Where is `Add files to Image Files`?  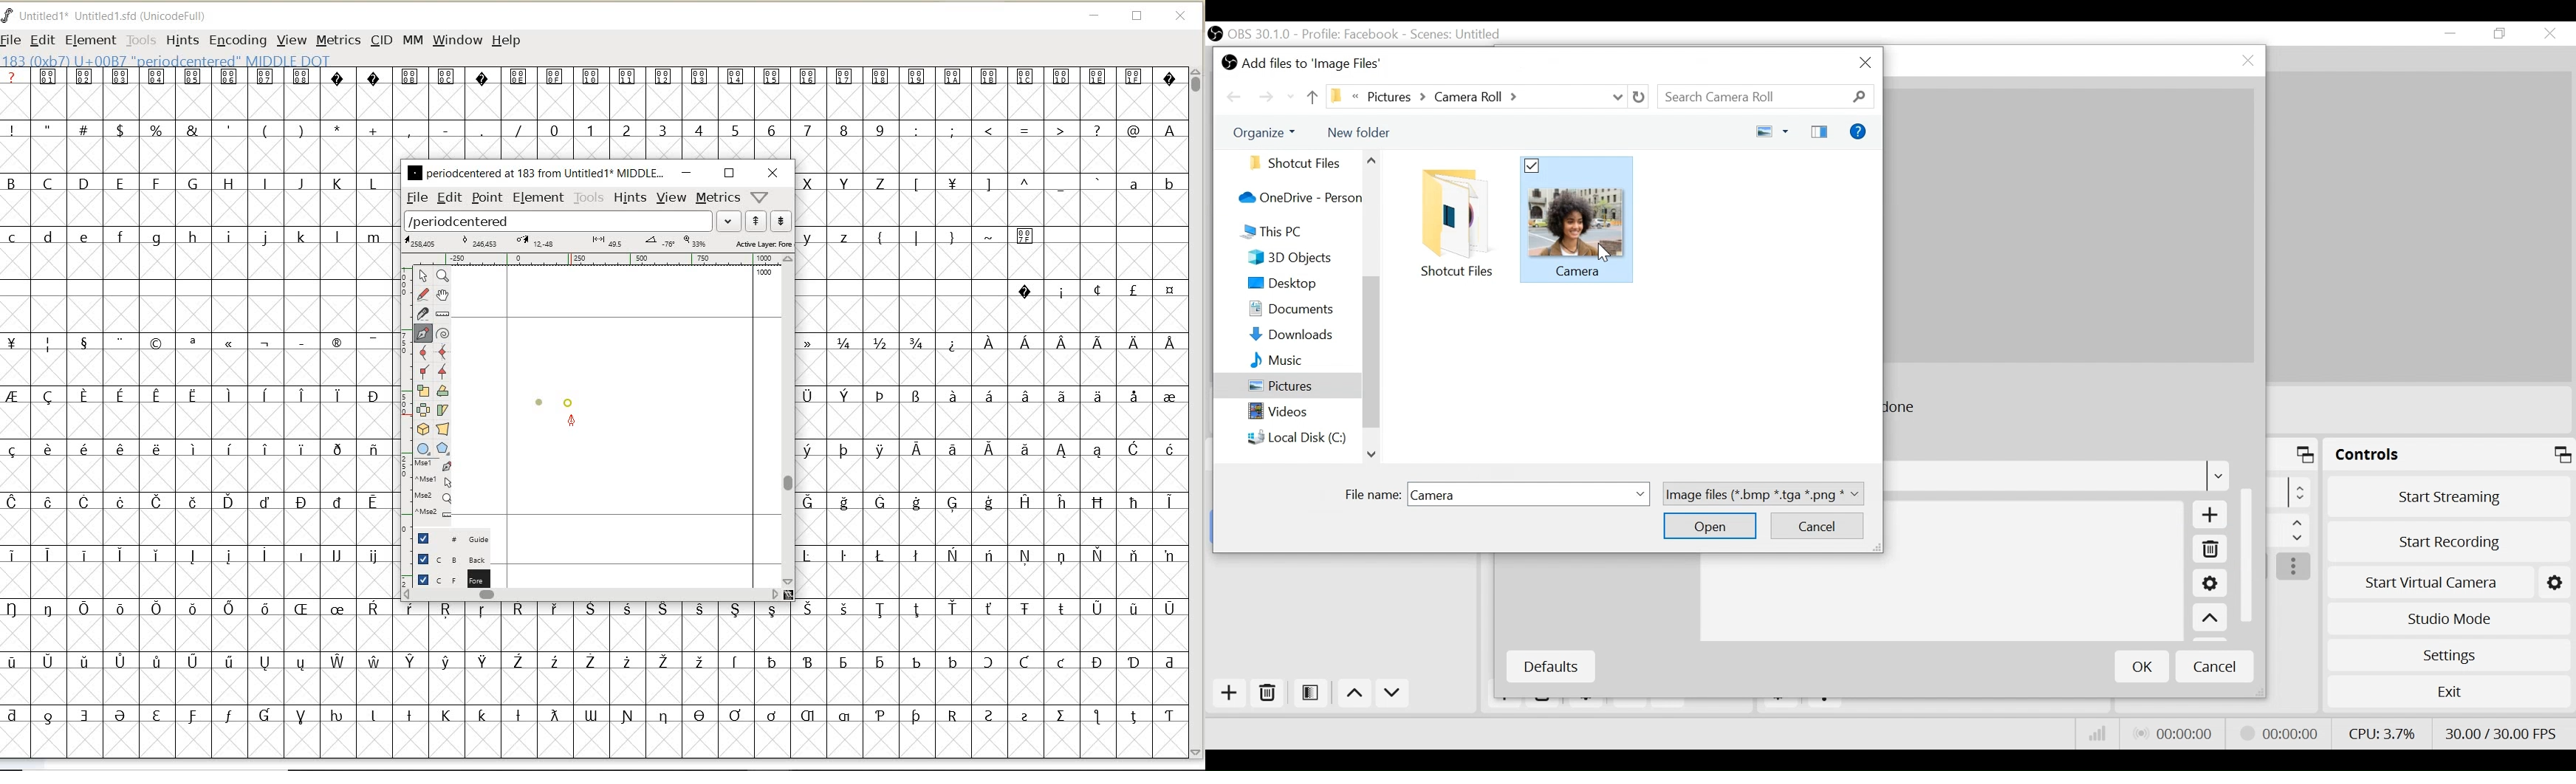
Add files to Image Files is located at coordinates (1305, 64).